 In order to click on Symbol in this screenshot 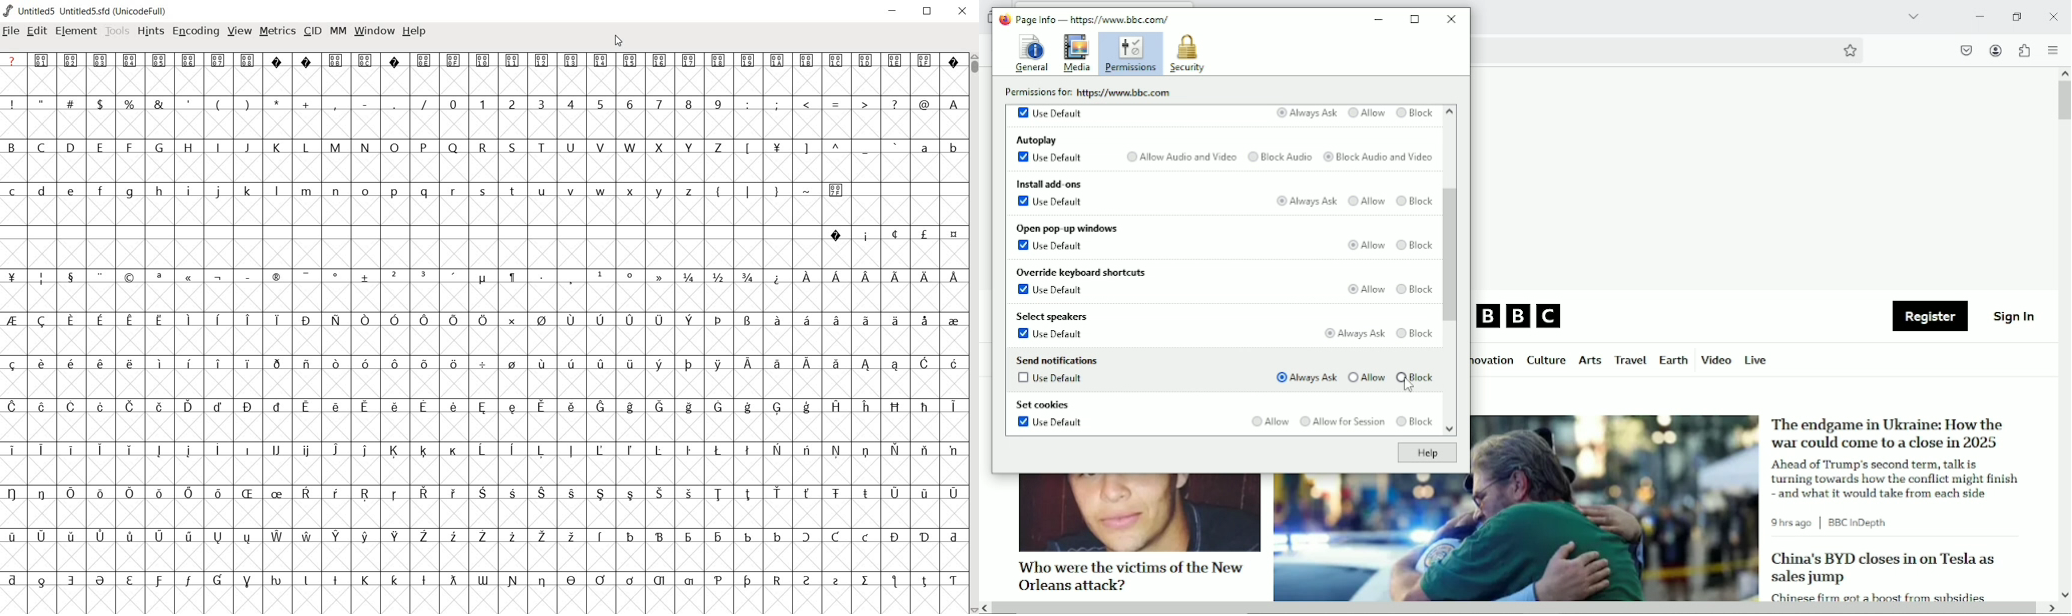, I will do `click(306, 60)`.